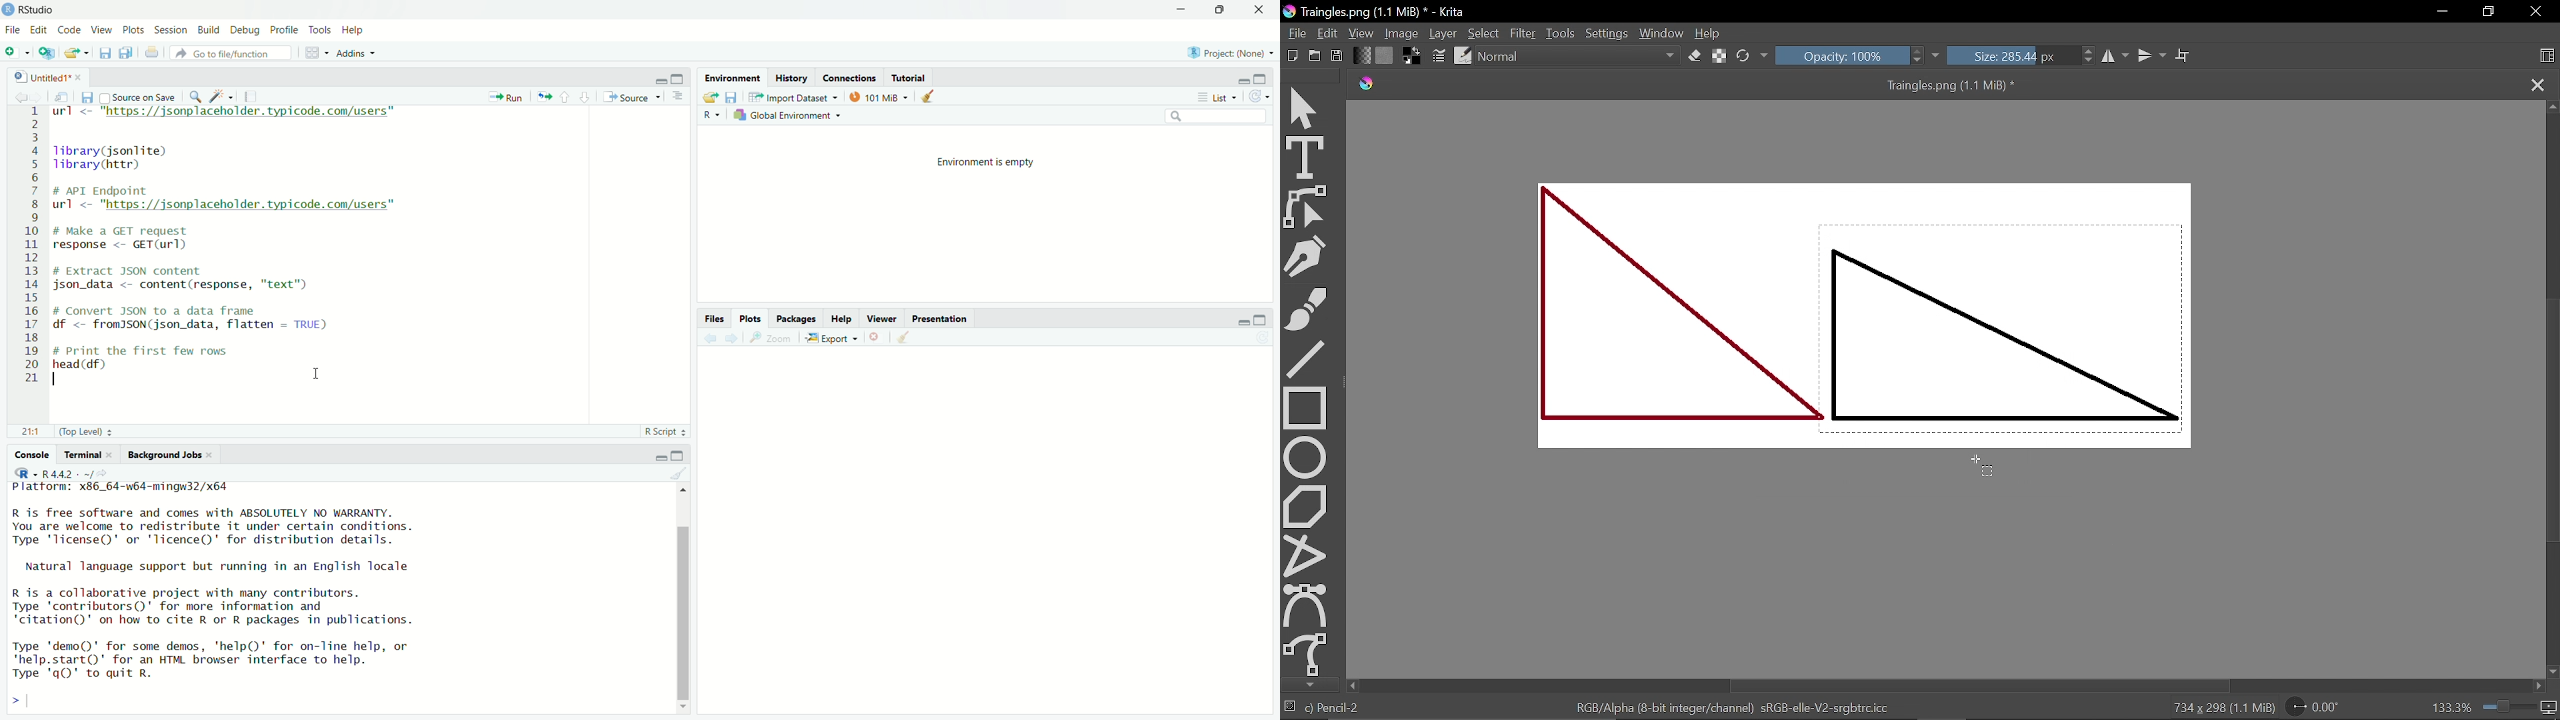 The height and width of the screenshot is (728, 2576). What do you see at coordinates (1261, 10) in the screenshot?
I see `Close` at bounding box center [1261, 10].